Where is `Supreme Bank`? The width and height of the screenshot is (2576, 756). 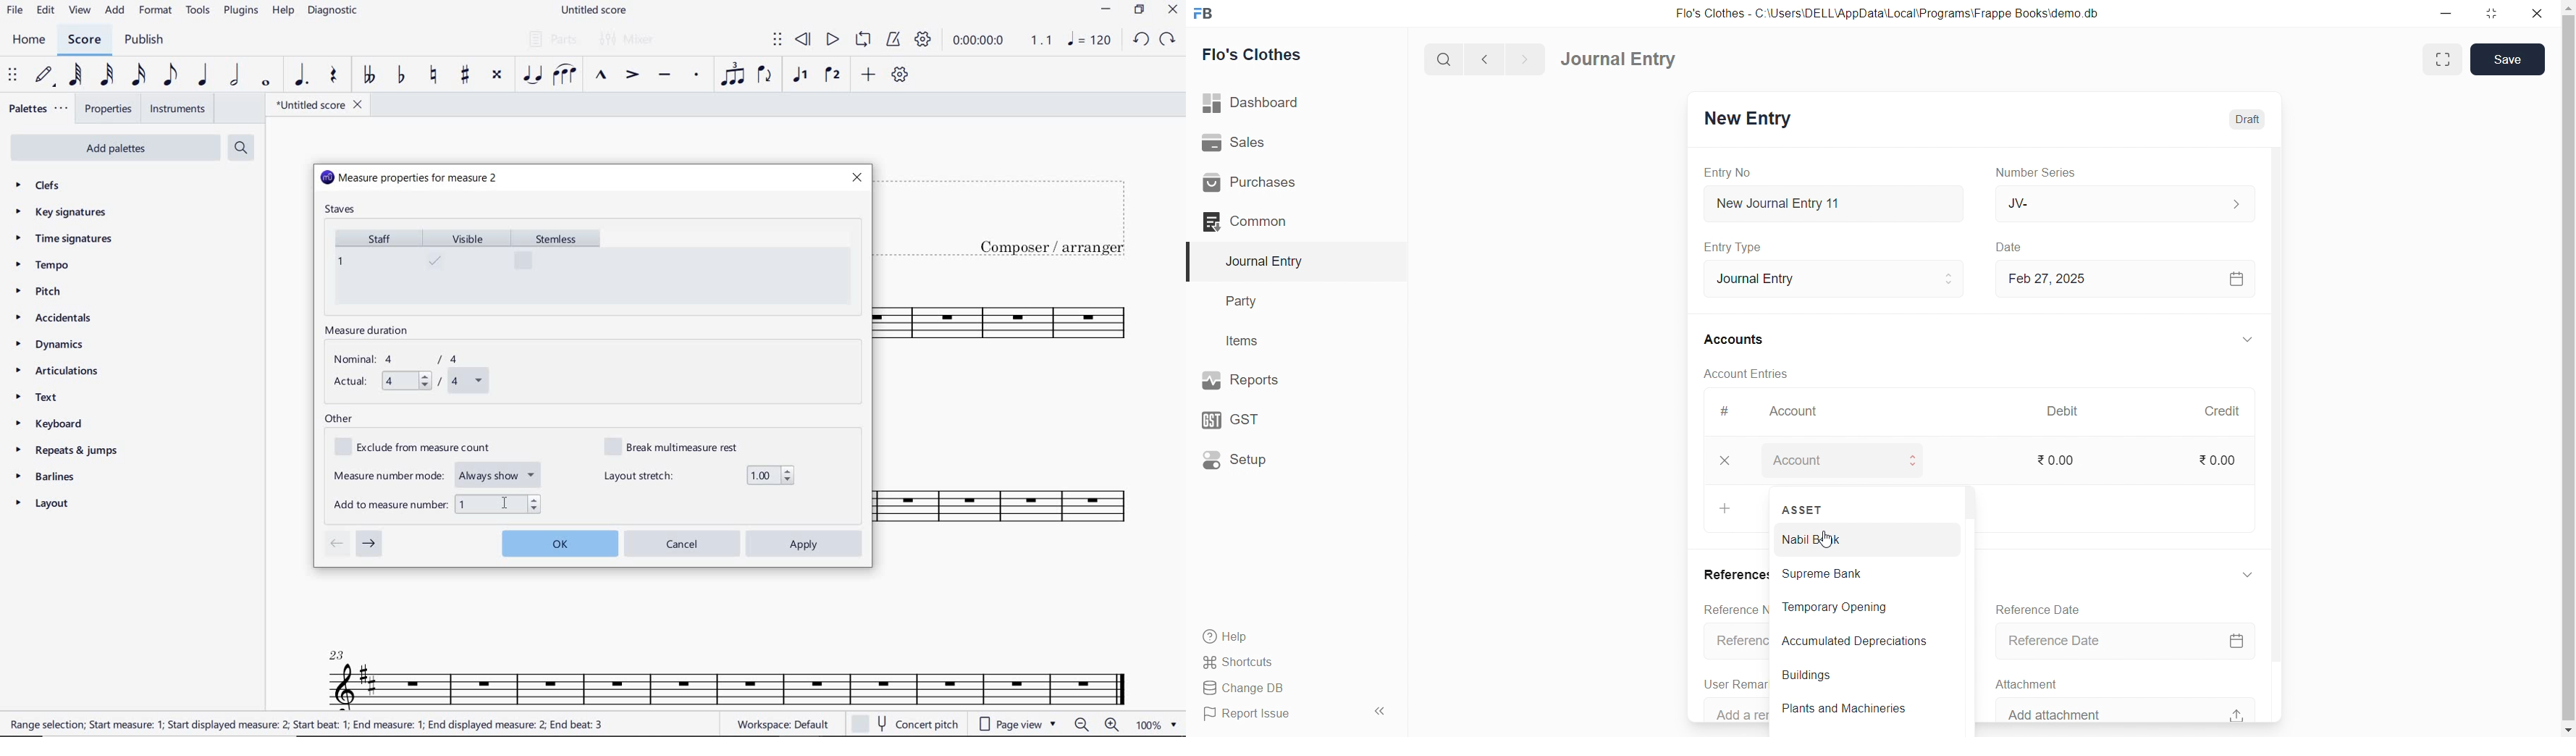 Supreme Bank is located at coordinates (1852, 574).